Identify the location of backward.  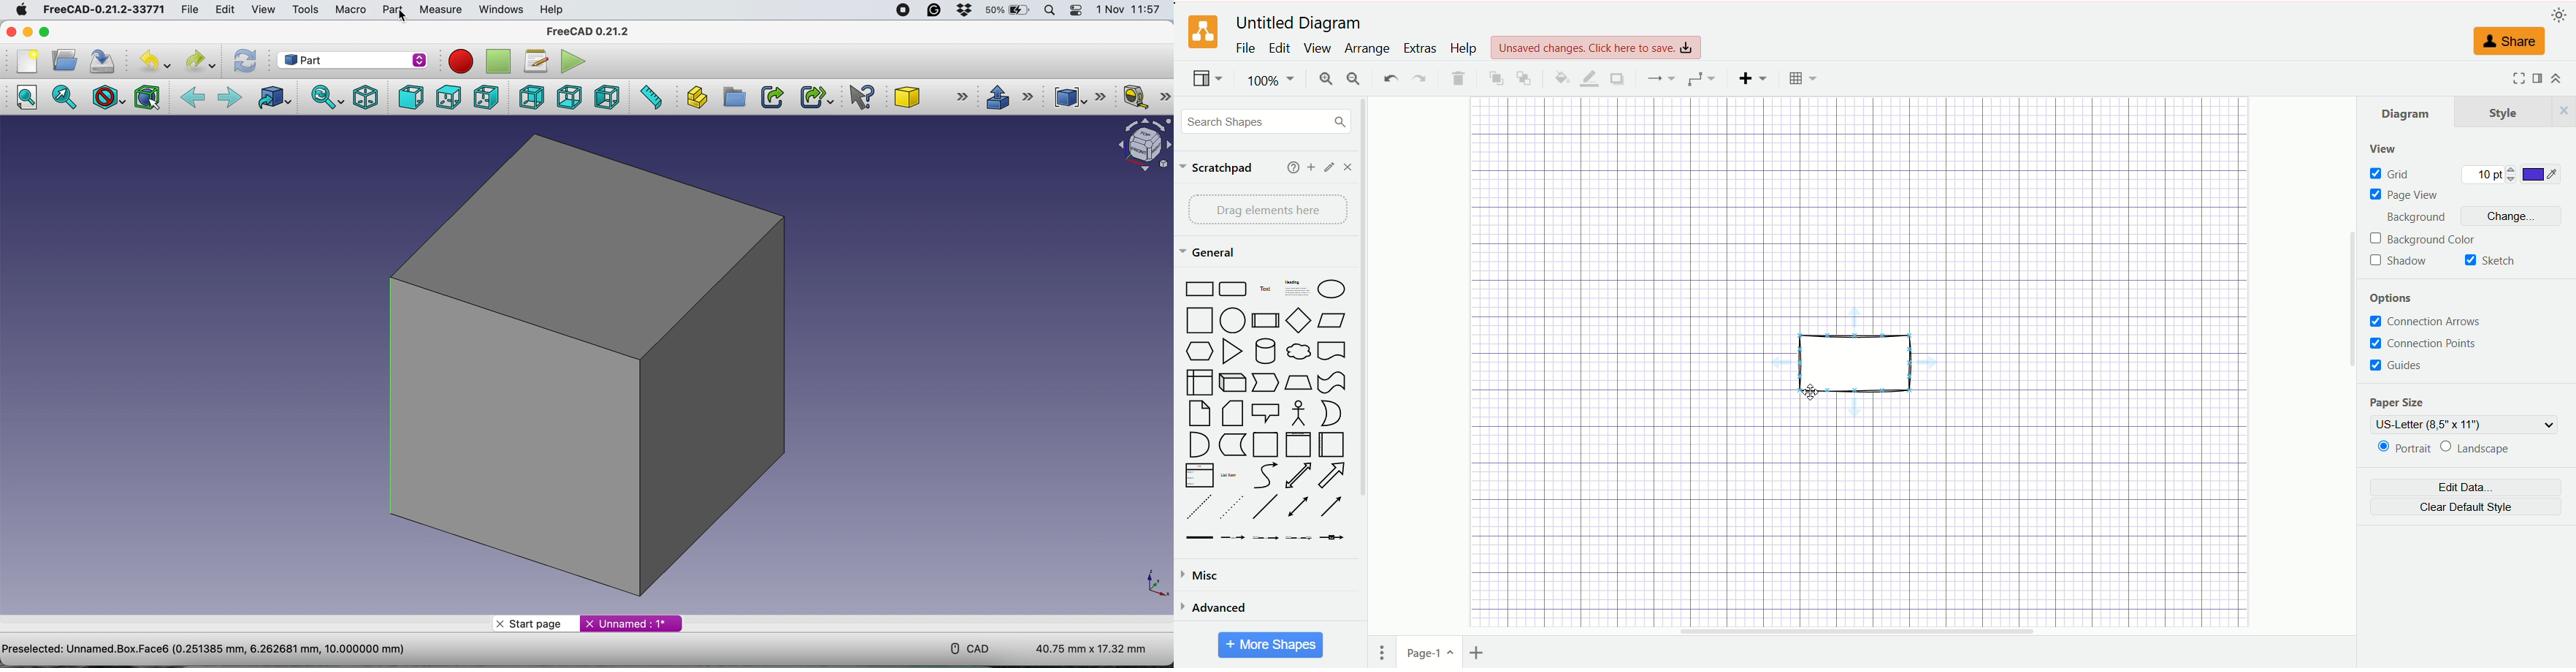
(193, 99).